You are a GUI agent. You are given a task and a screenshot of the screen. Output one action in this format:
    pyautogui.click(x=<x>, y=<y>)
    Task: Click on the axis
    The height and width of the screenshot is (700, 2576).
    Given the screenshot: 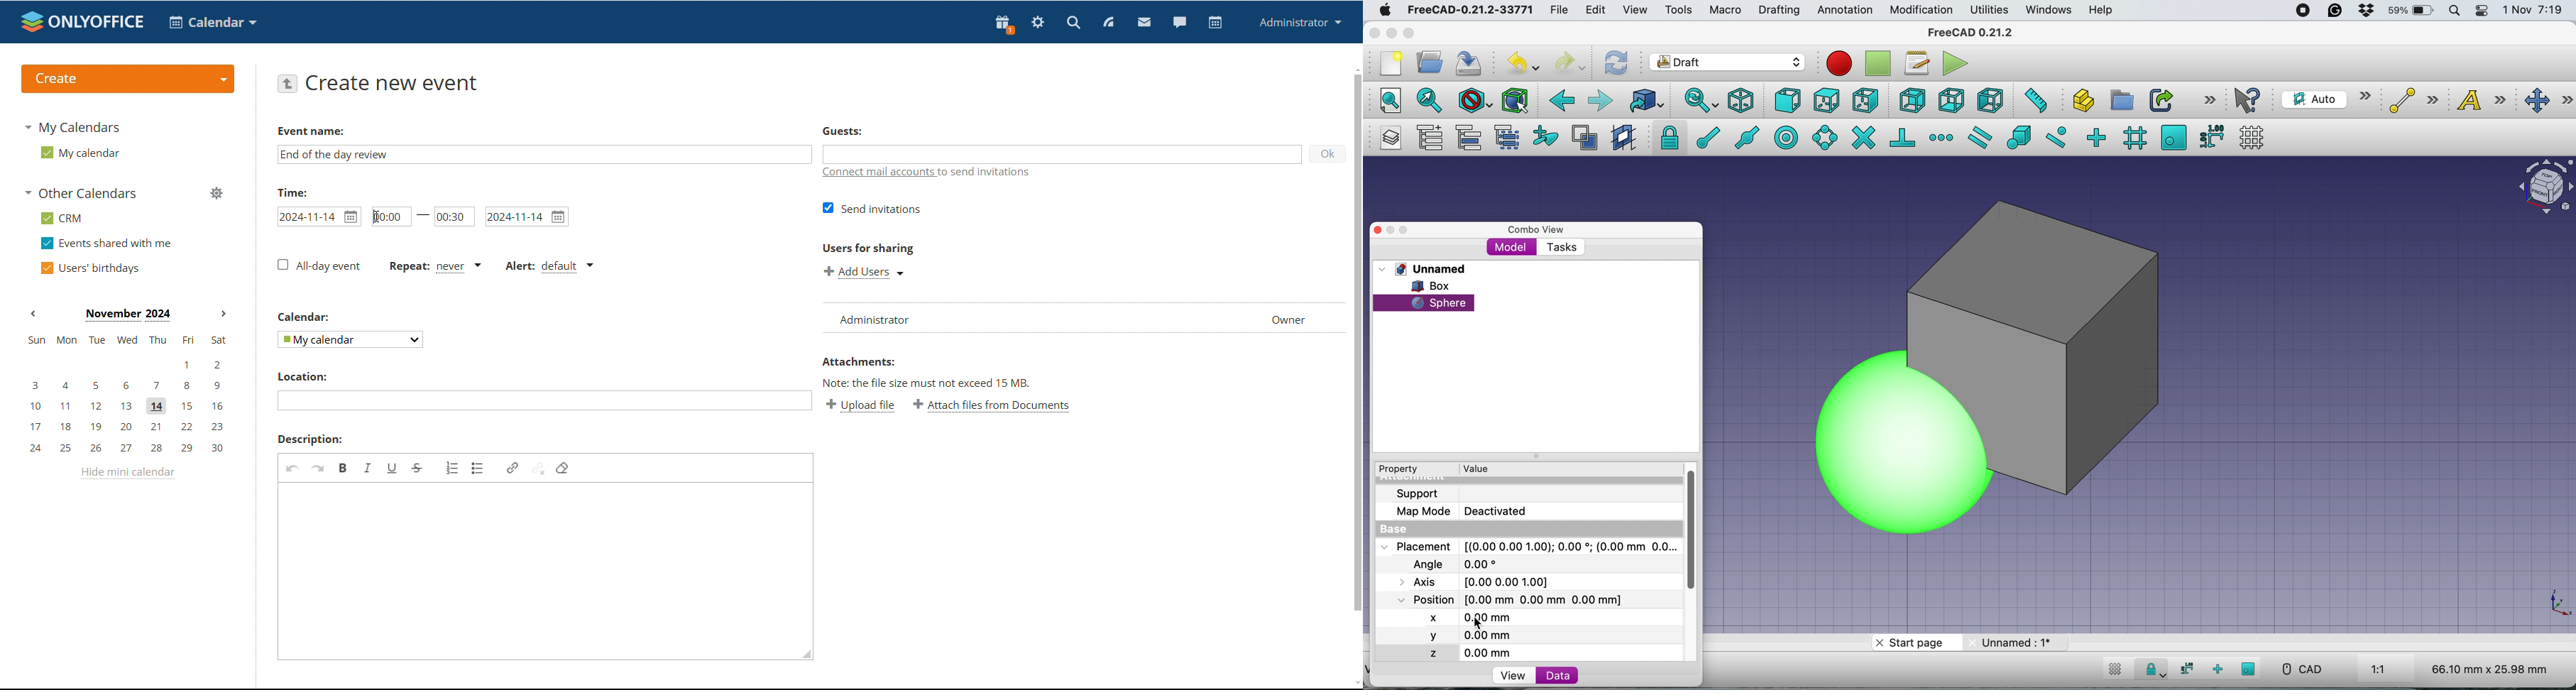 What is the action you would take?
    pyautogui.click(x=1485, y=582)
    